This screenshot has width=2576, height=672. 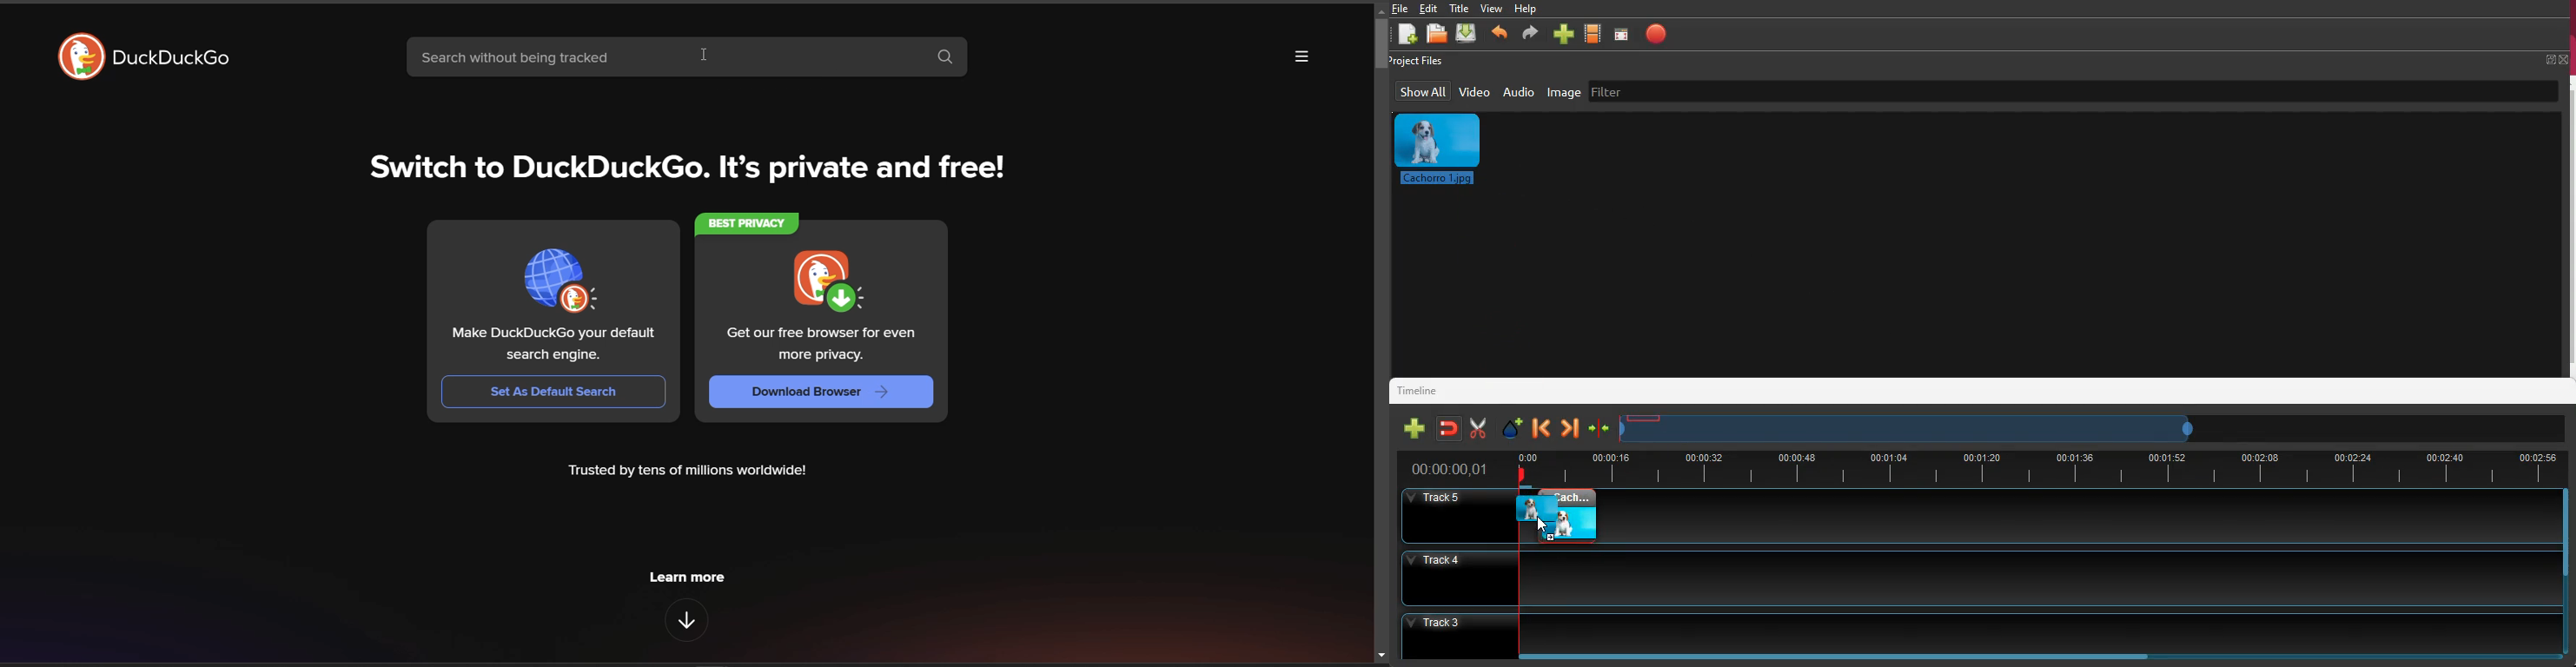 I want to click on back, so click(x=1541, y=428).